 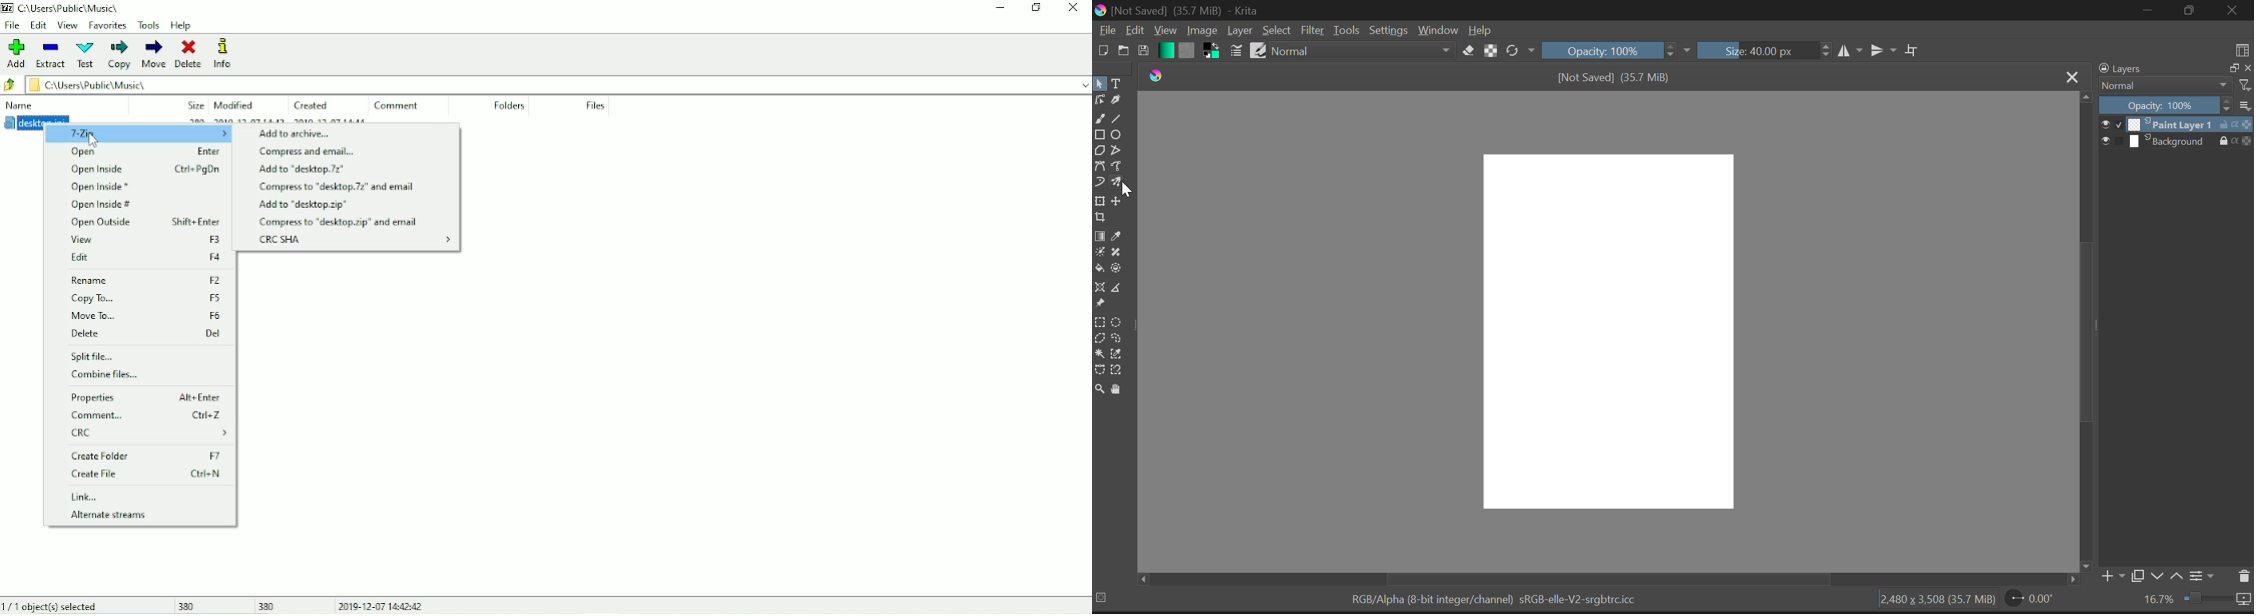 I want to click on Vertical Mirror Flip, so click(x=1852, y=51).